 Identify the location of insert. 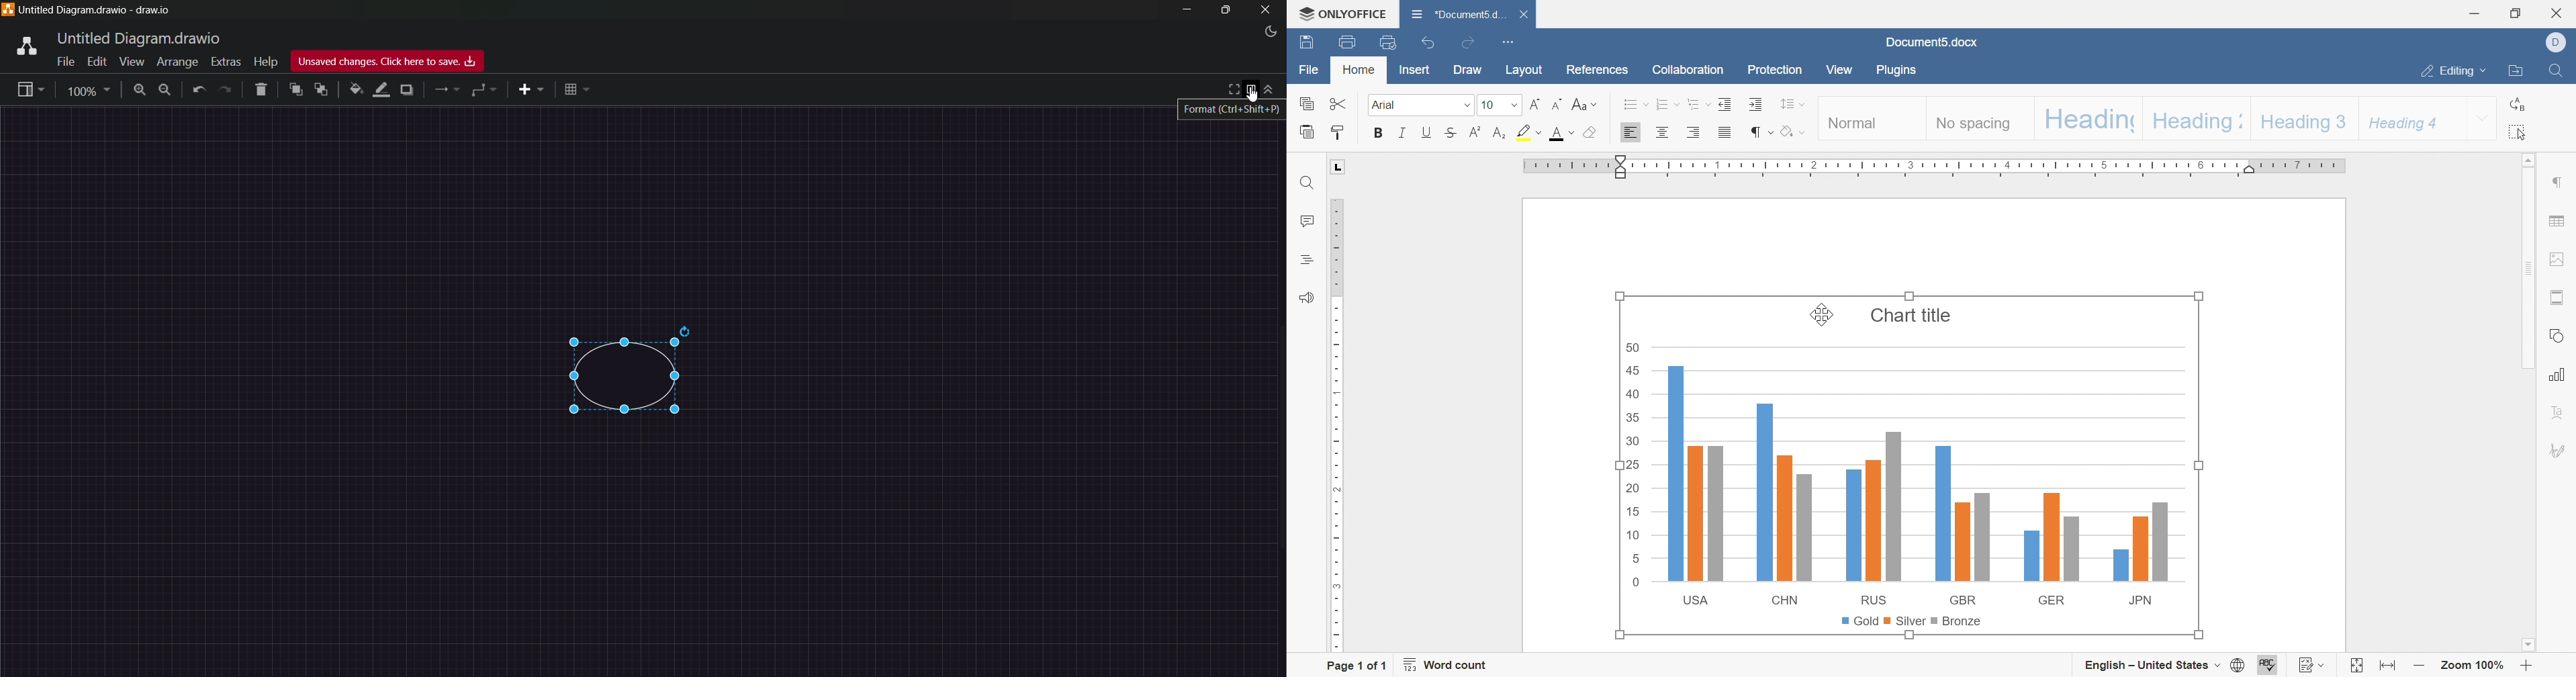
(1415, 69).